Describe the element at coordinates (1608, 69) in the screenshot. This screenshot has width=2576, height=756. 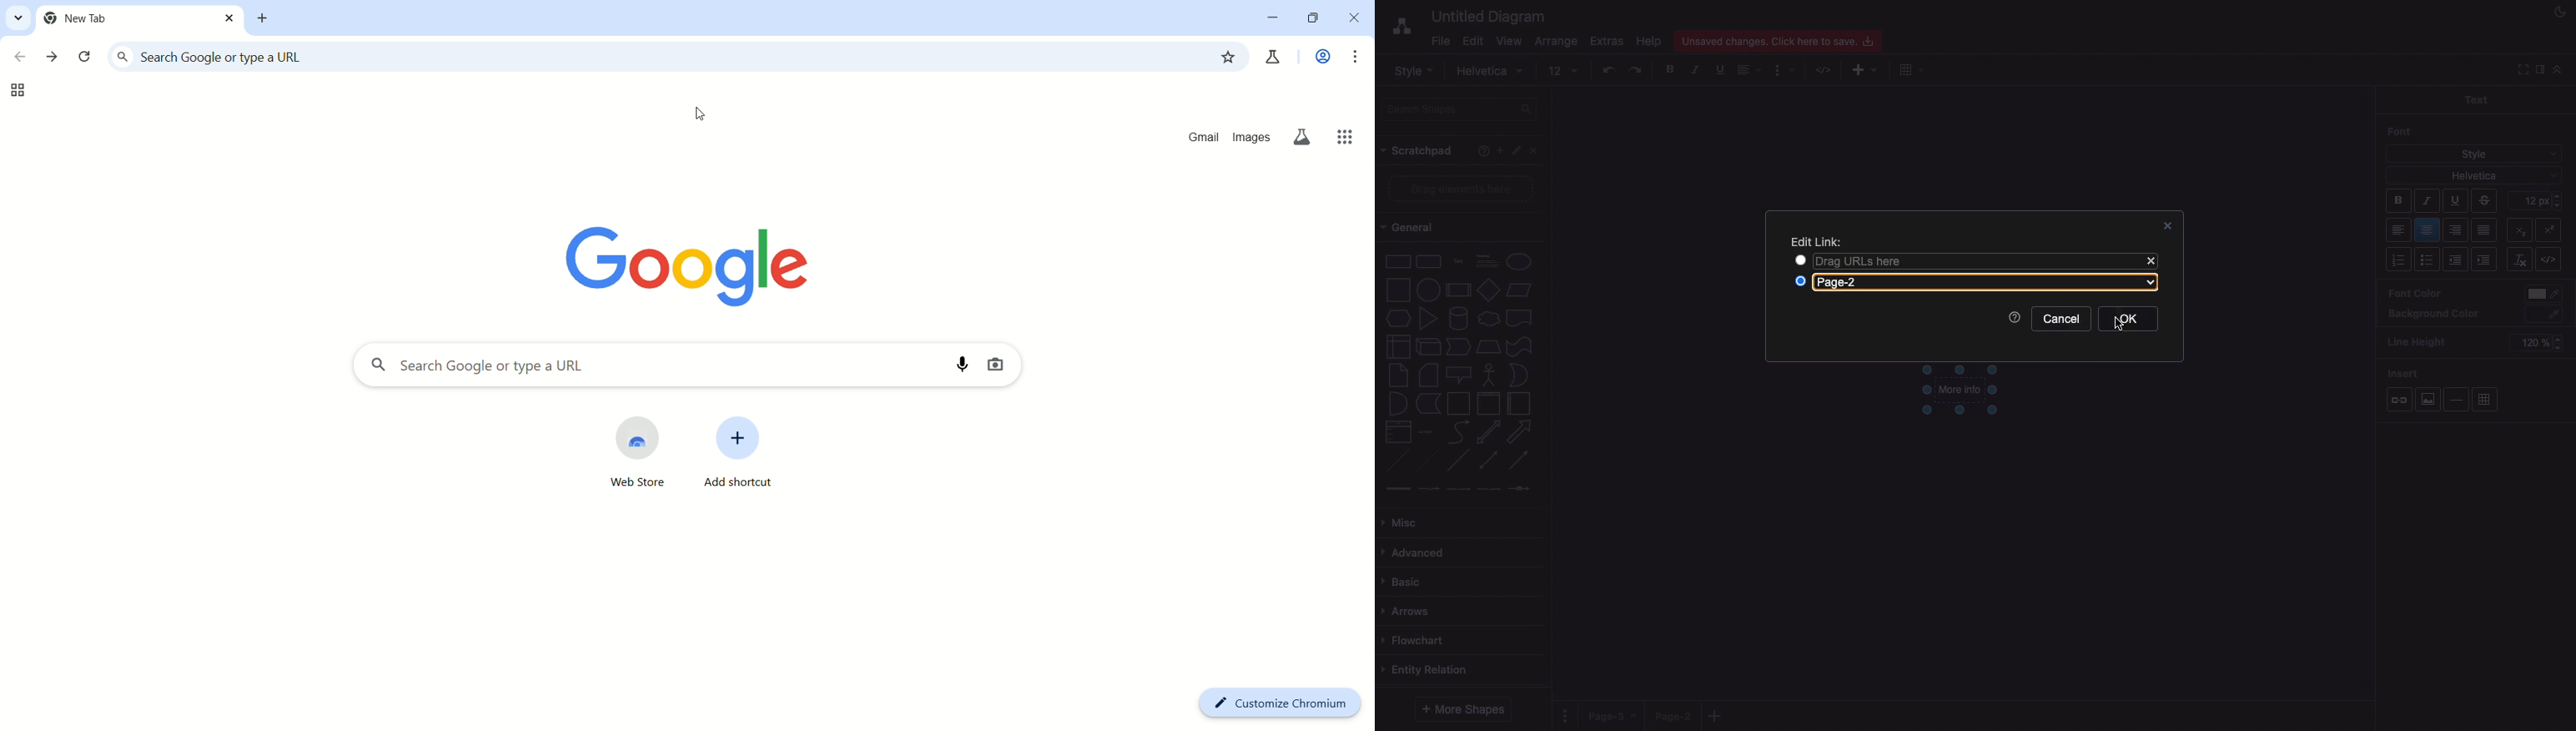
I see `Undo` at that location.